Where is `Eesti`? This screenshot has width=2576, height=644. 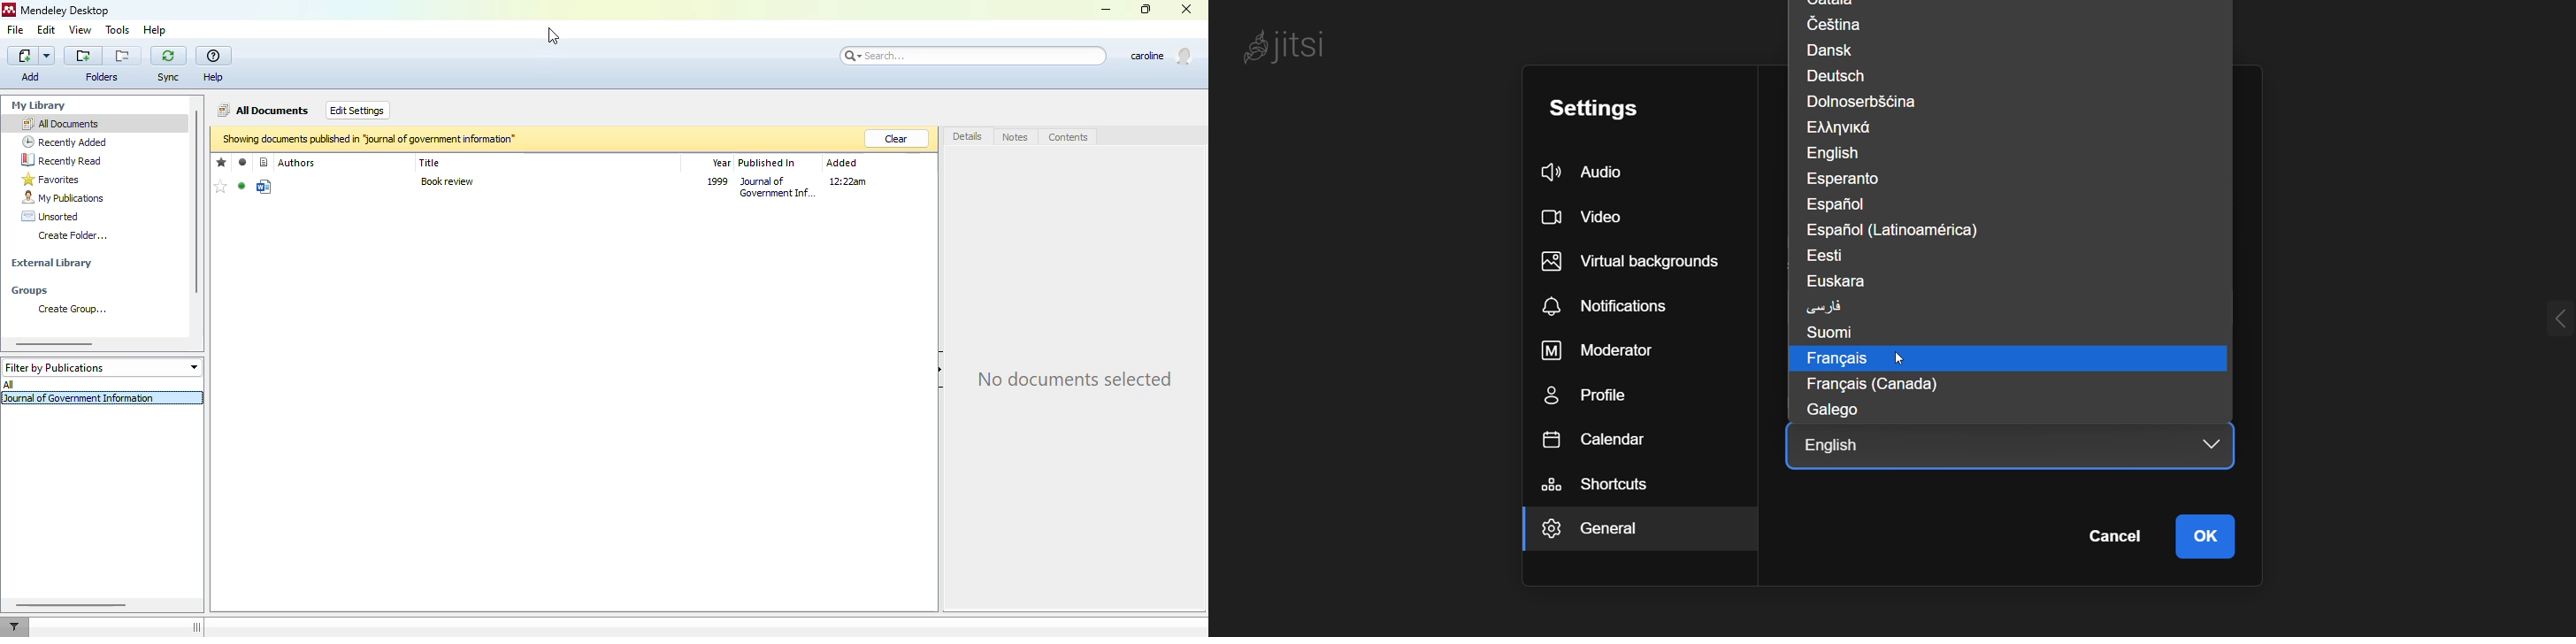
Eesti is located at coordinates (1832, 254).